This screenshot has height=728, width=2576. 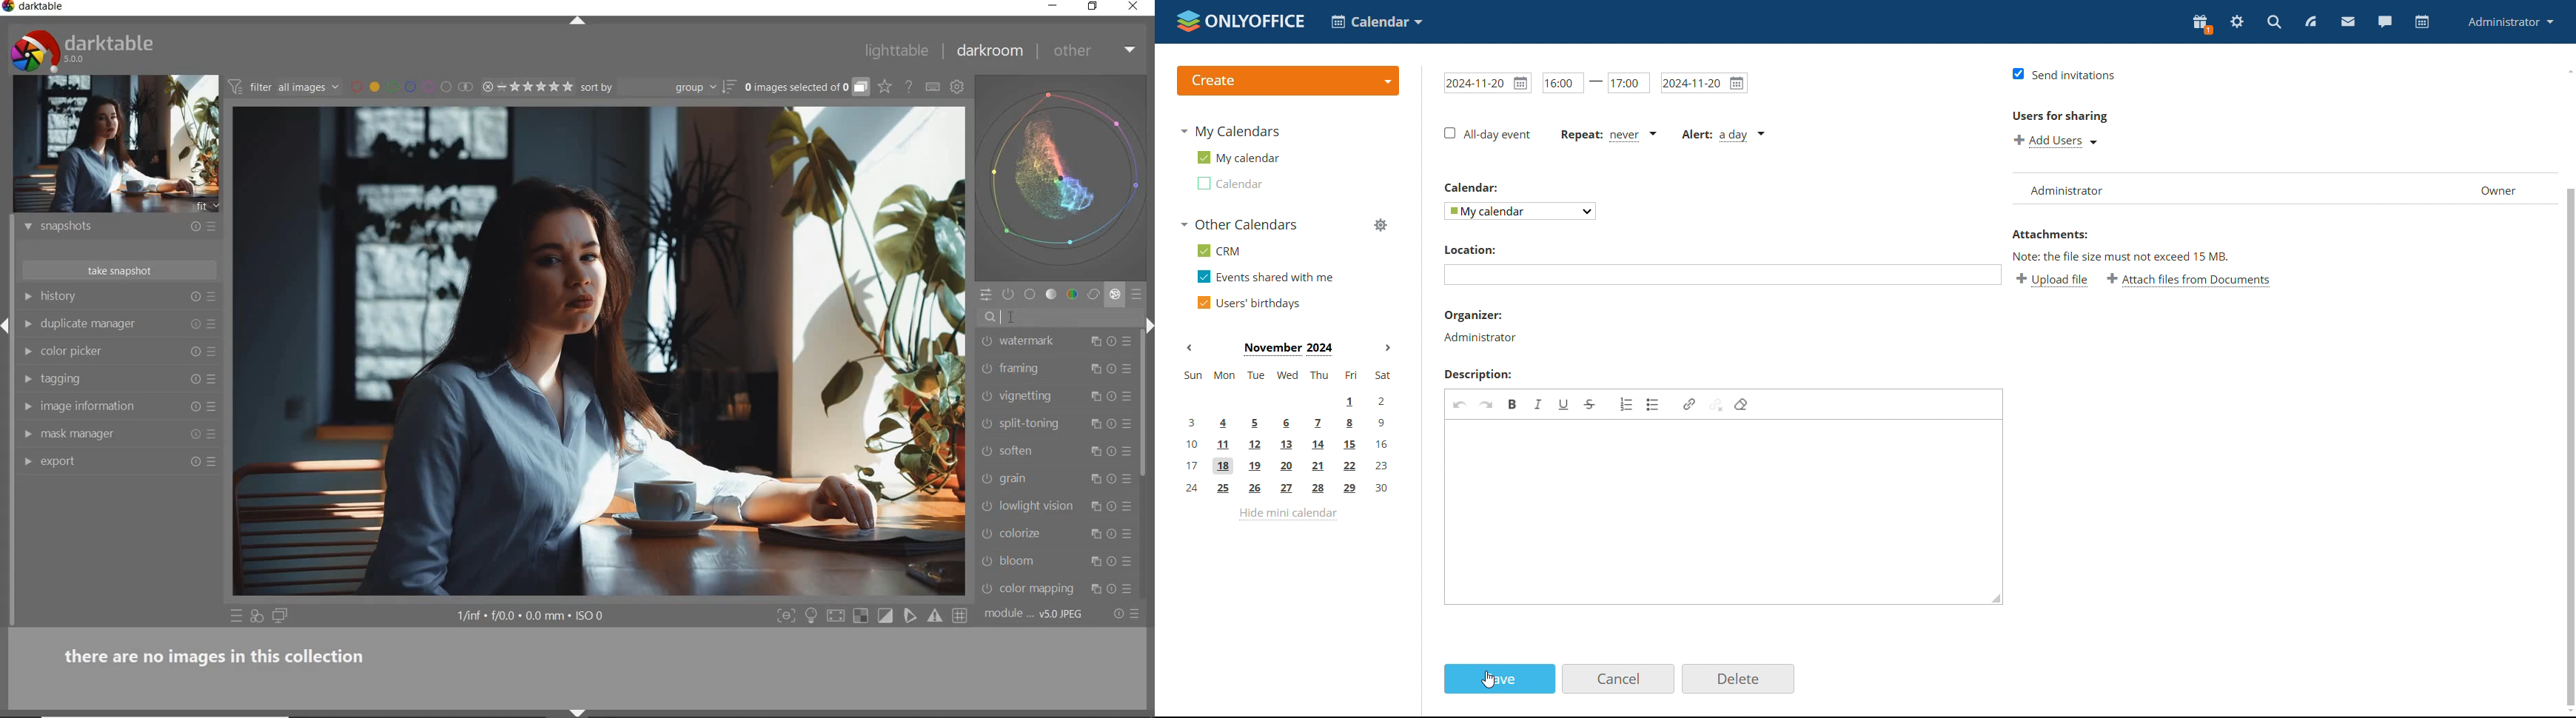 I want to click on quick access to preset, so click(x=237, y=616).